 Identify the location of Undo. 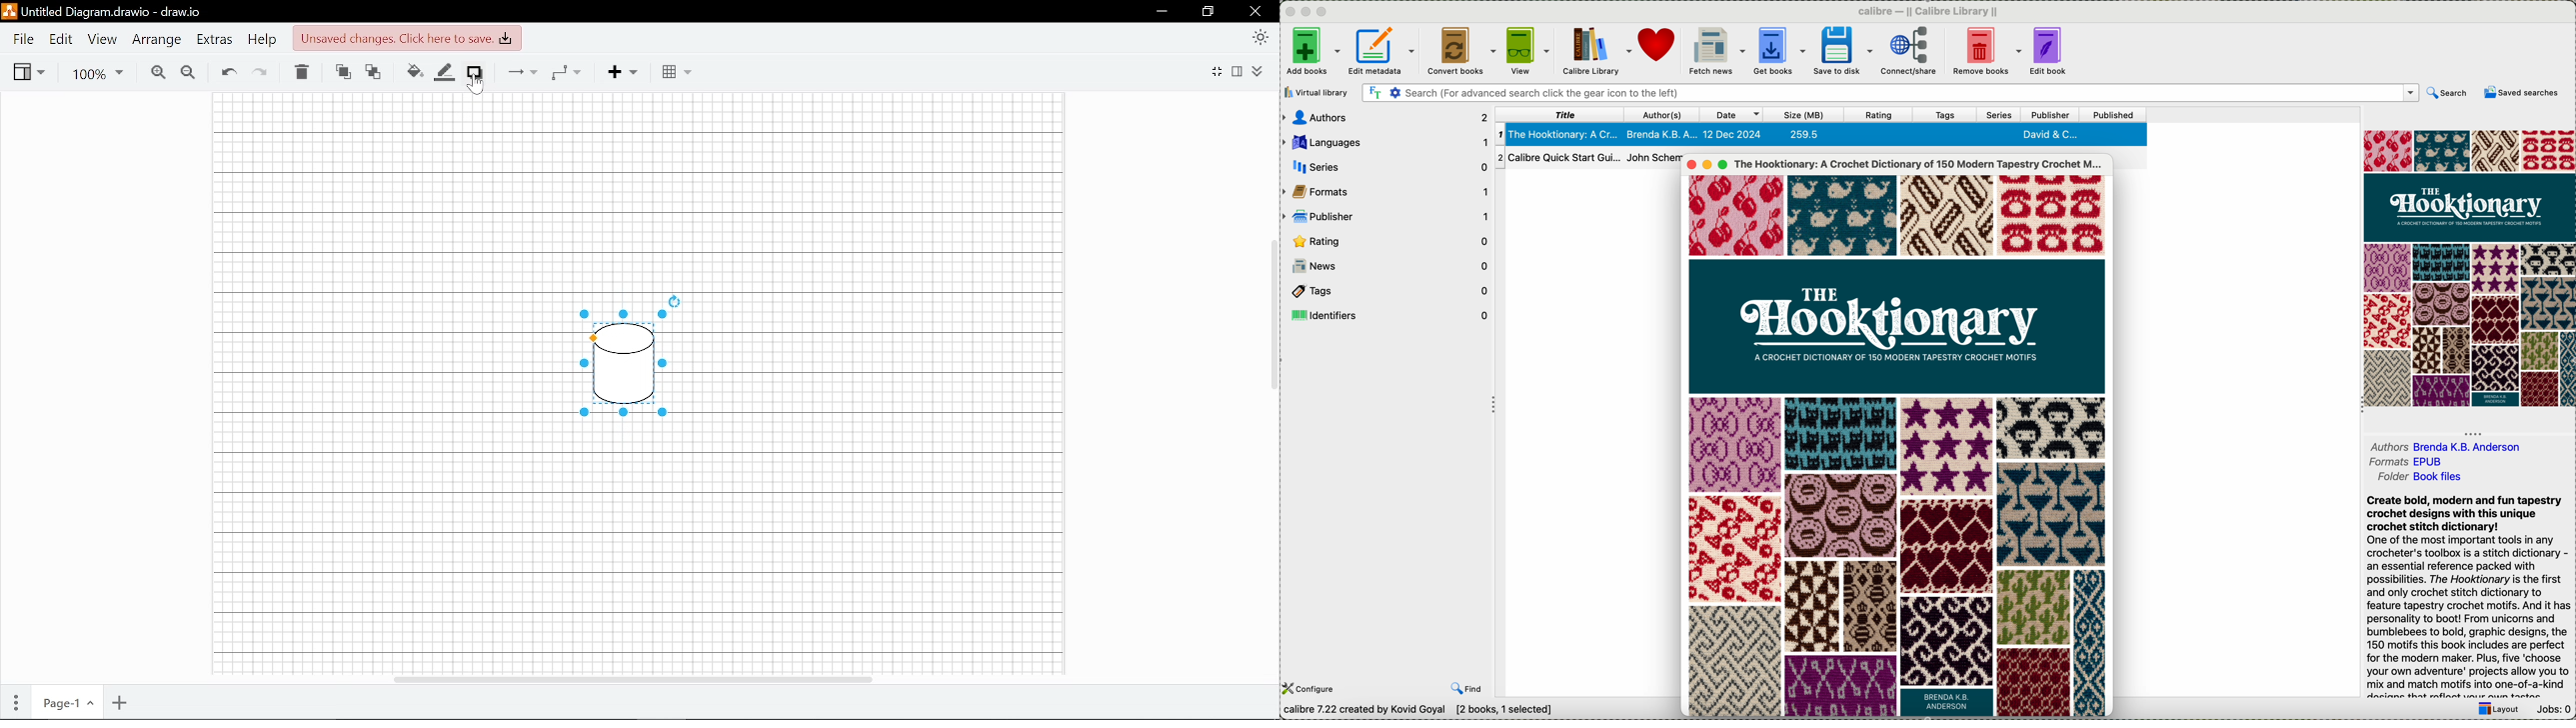
(229, 72).